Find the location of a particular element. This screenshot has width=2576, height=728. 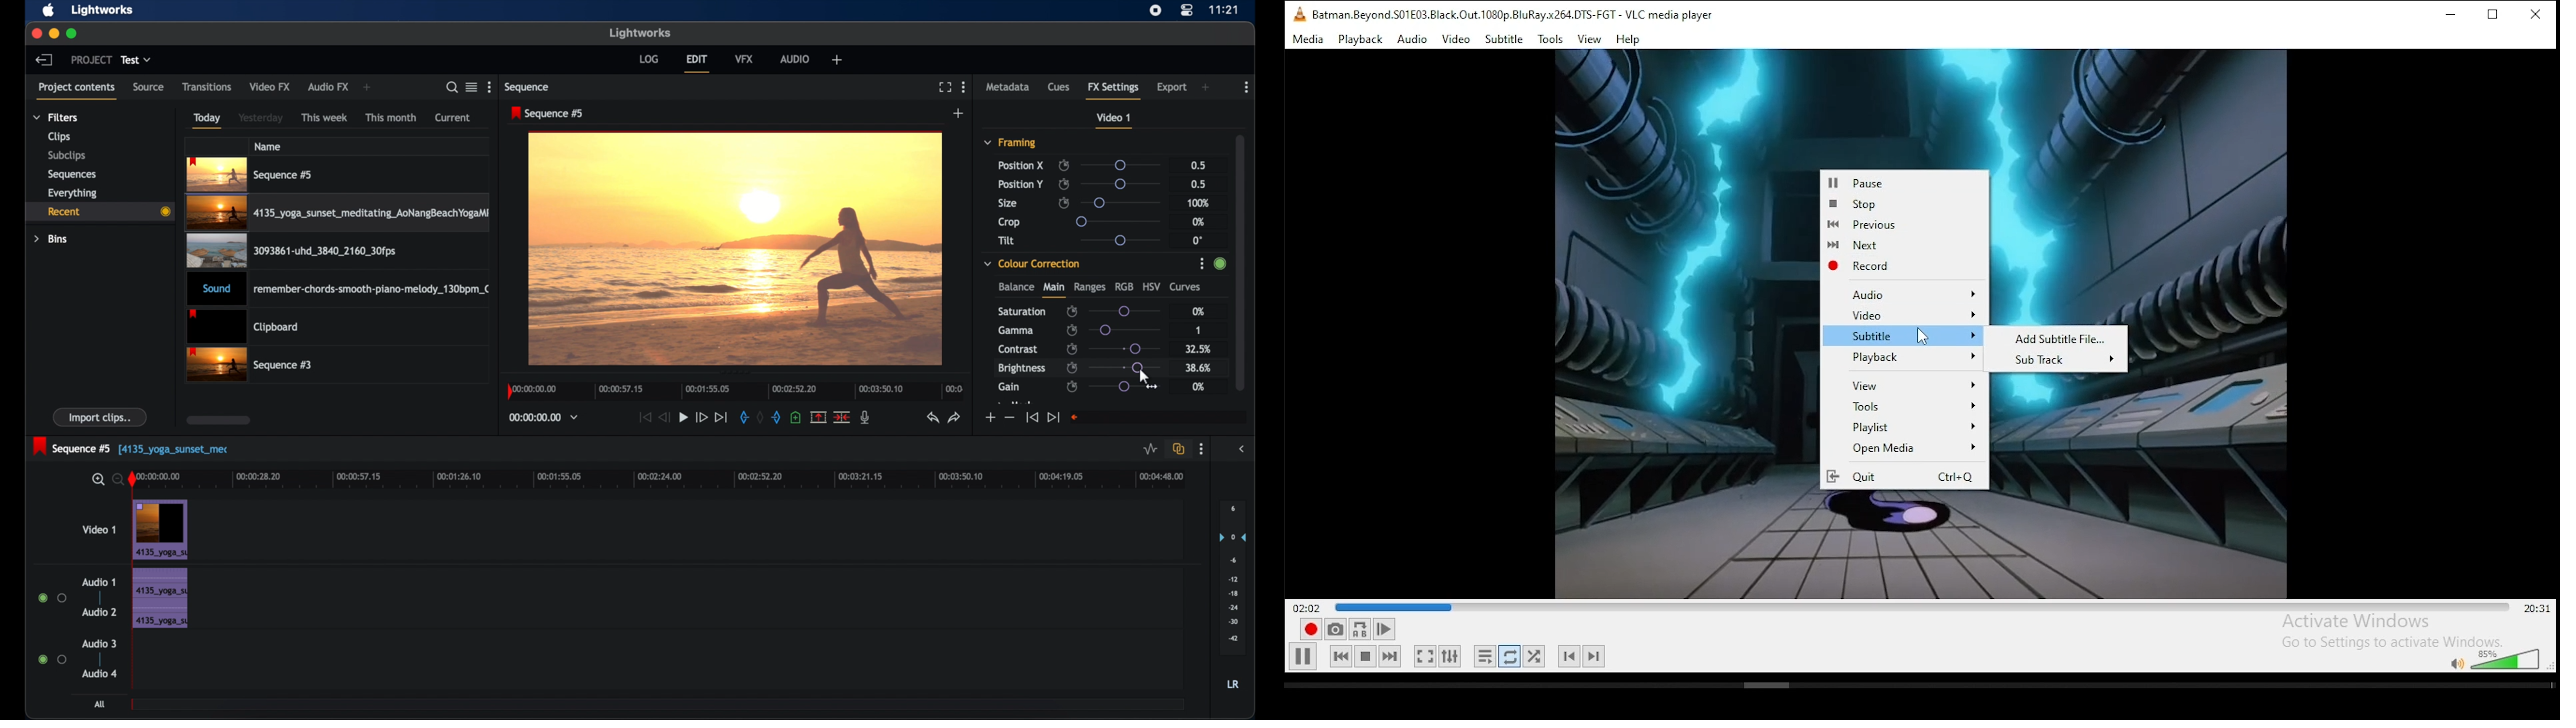

cues is located at coordinates (1059, 90).